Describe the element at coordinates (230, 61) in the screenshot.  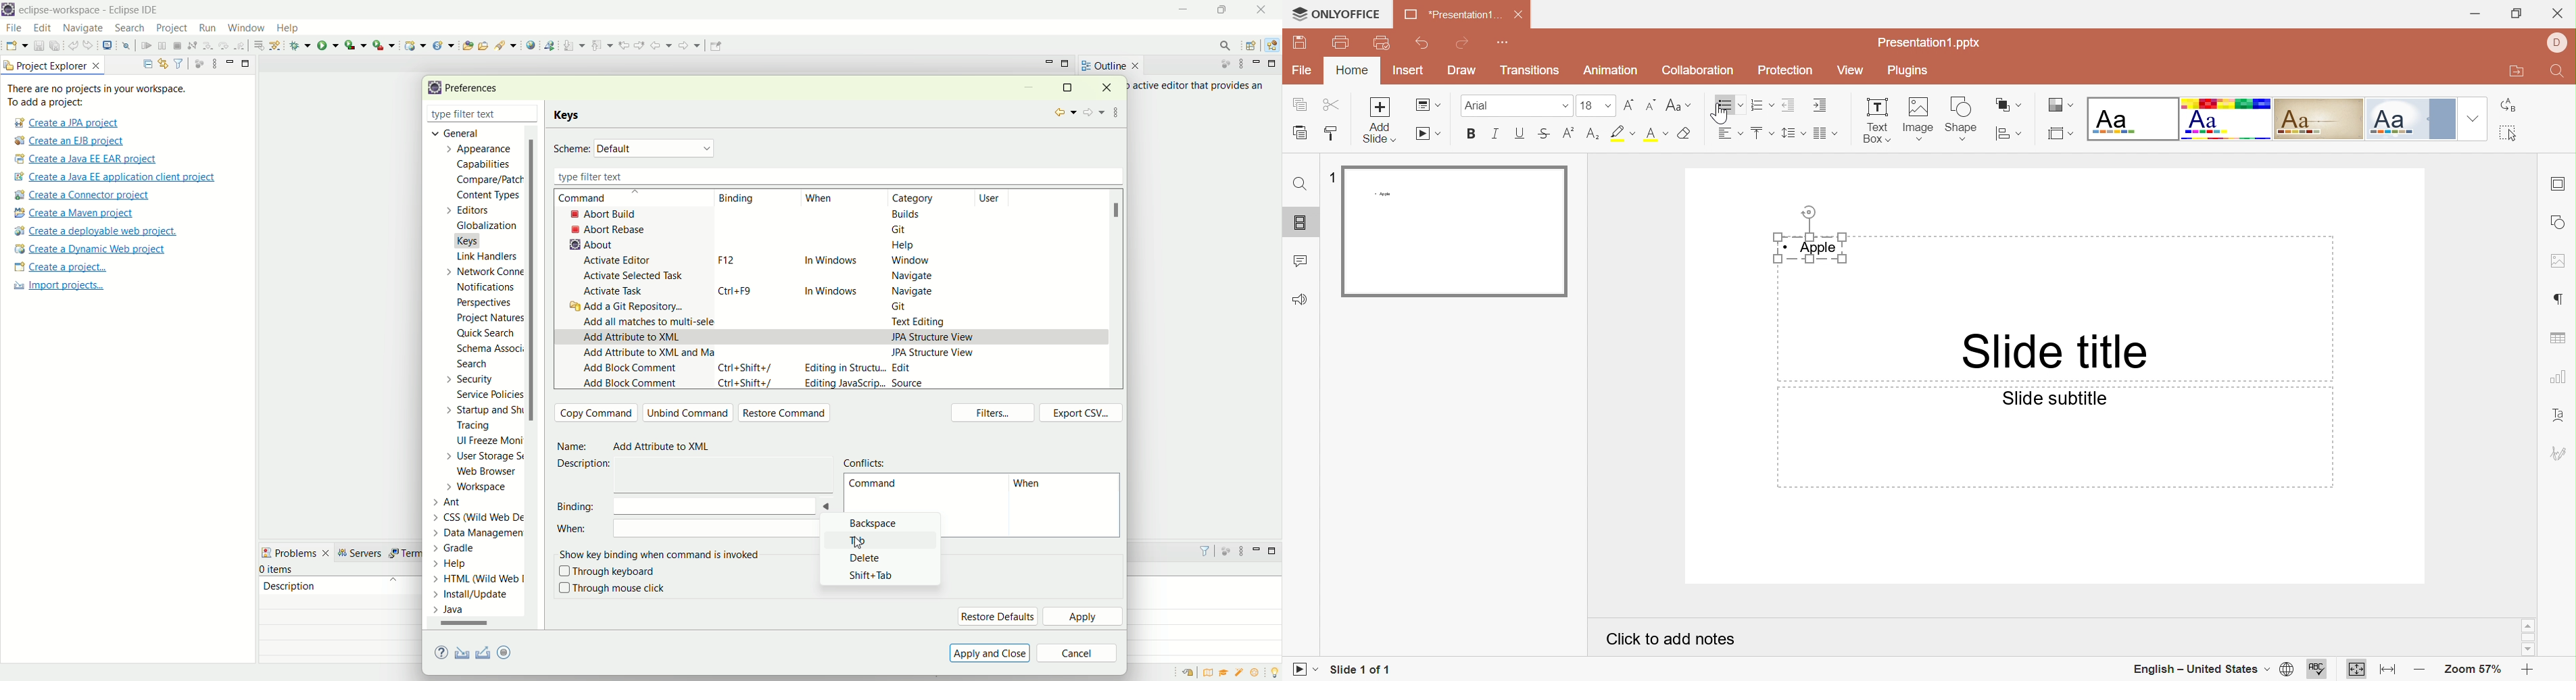
I see `minimize` at that location.